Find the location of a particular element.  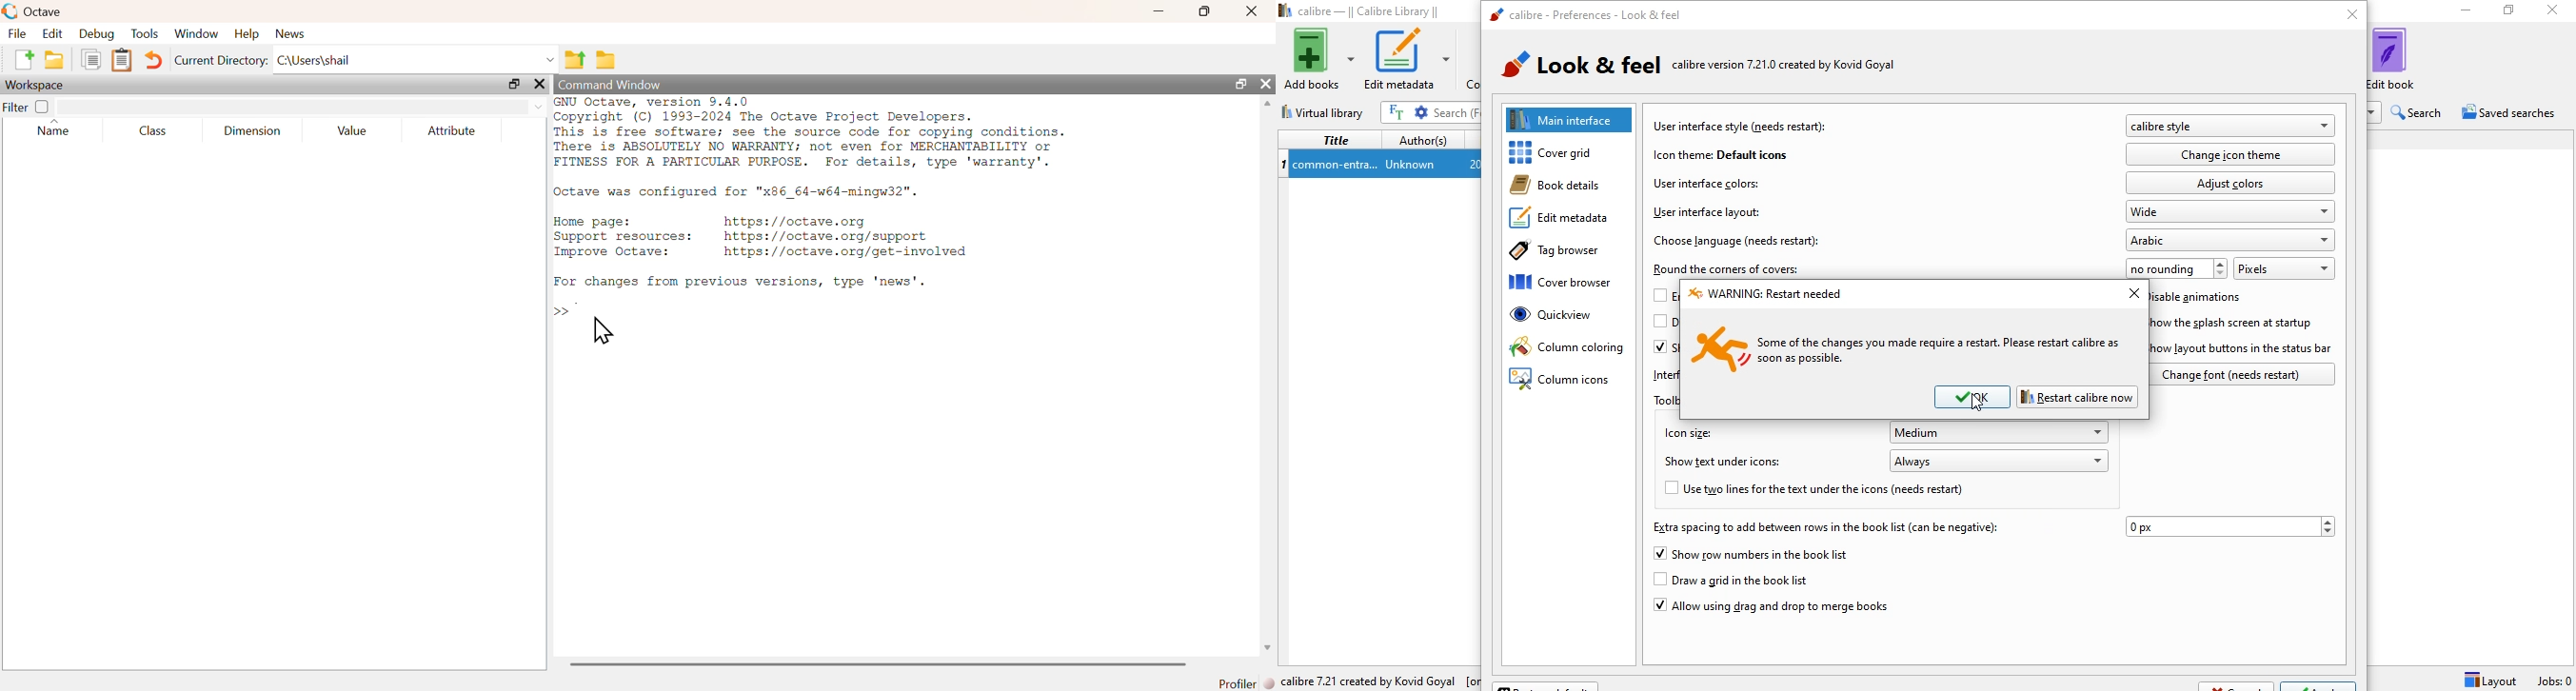

Layout is located at coordinates (2490, 680).